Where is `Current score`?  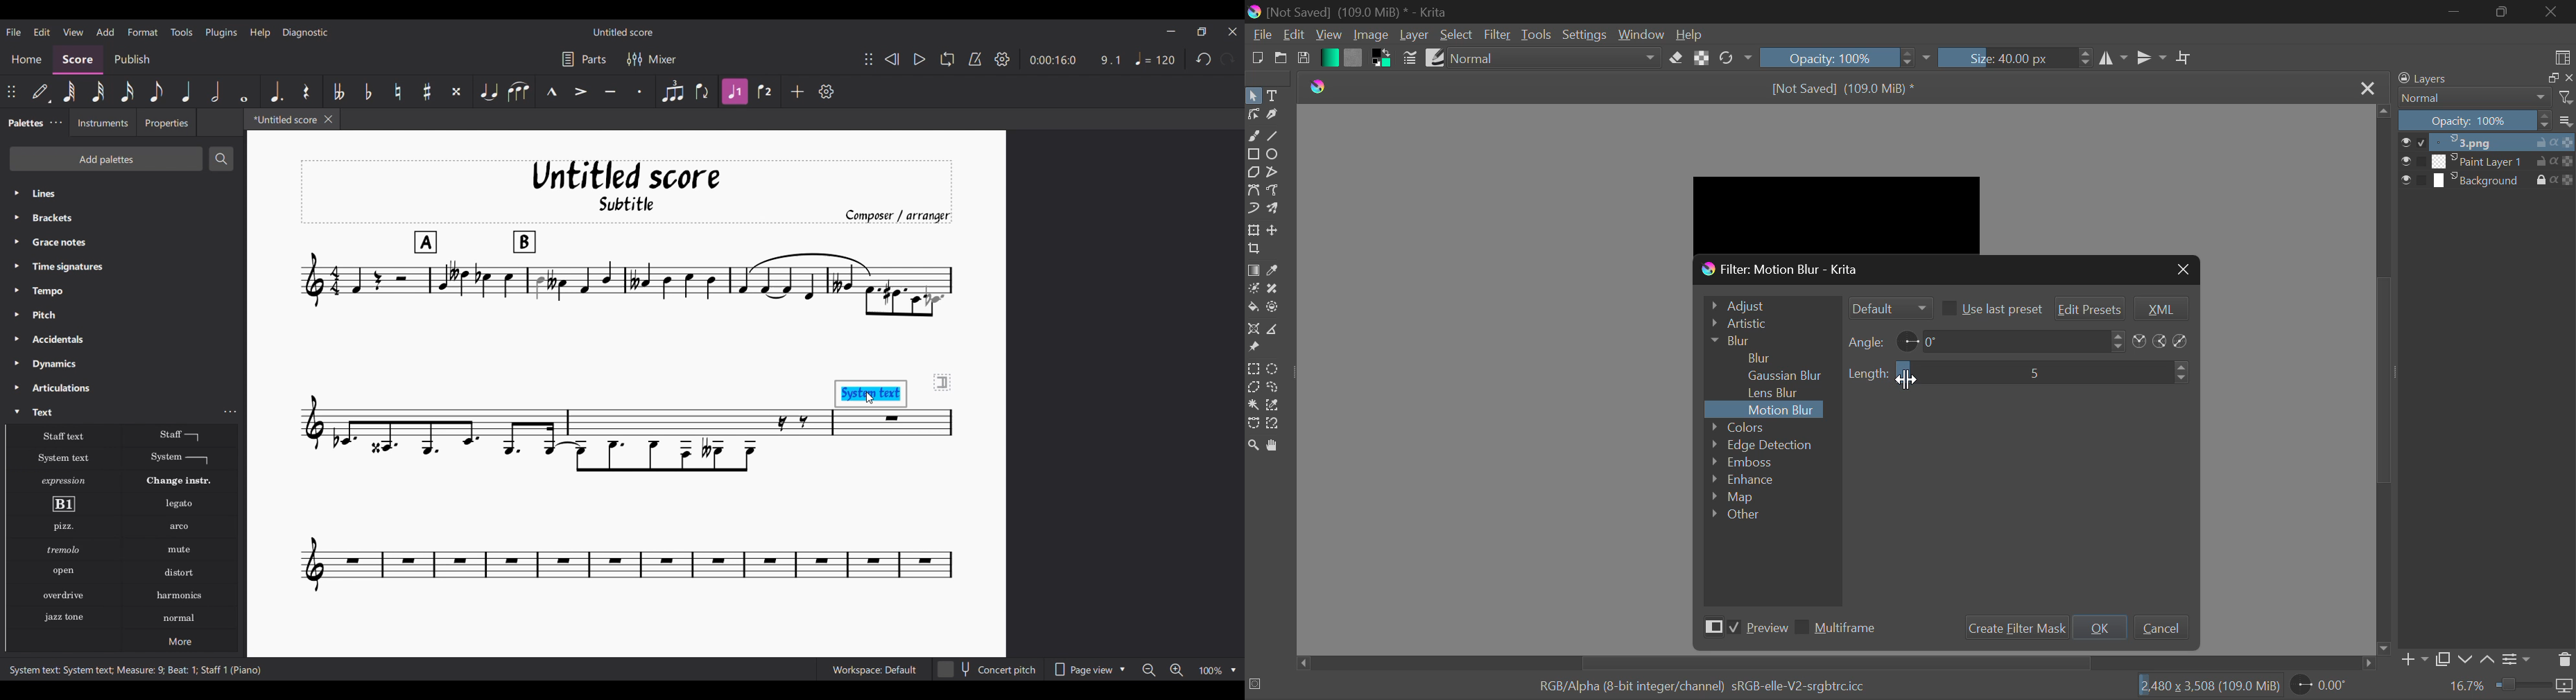
Current score is located at coordinates (886, 502).